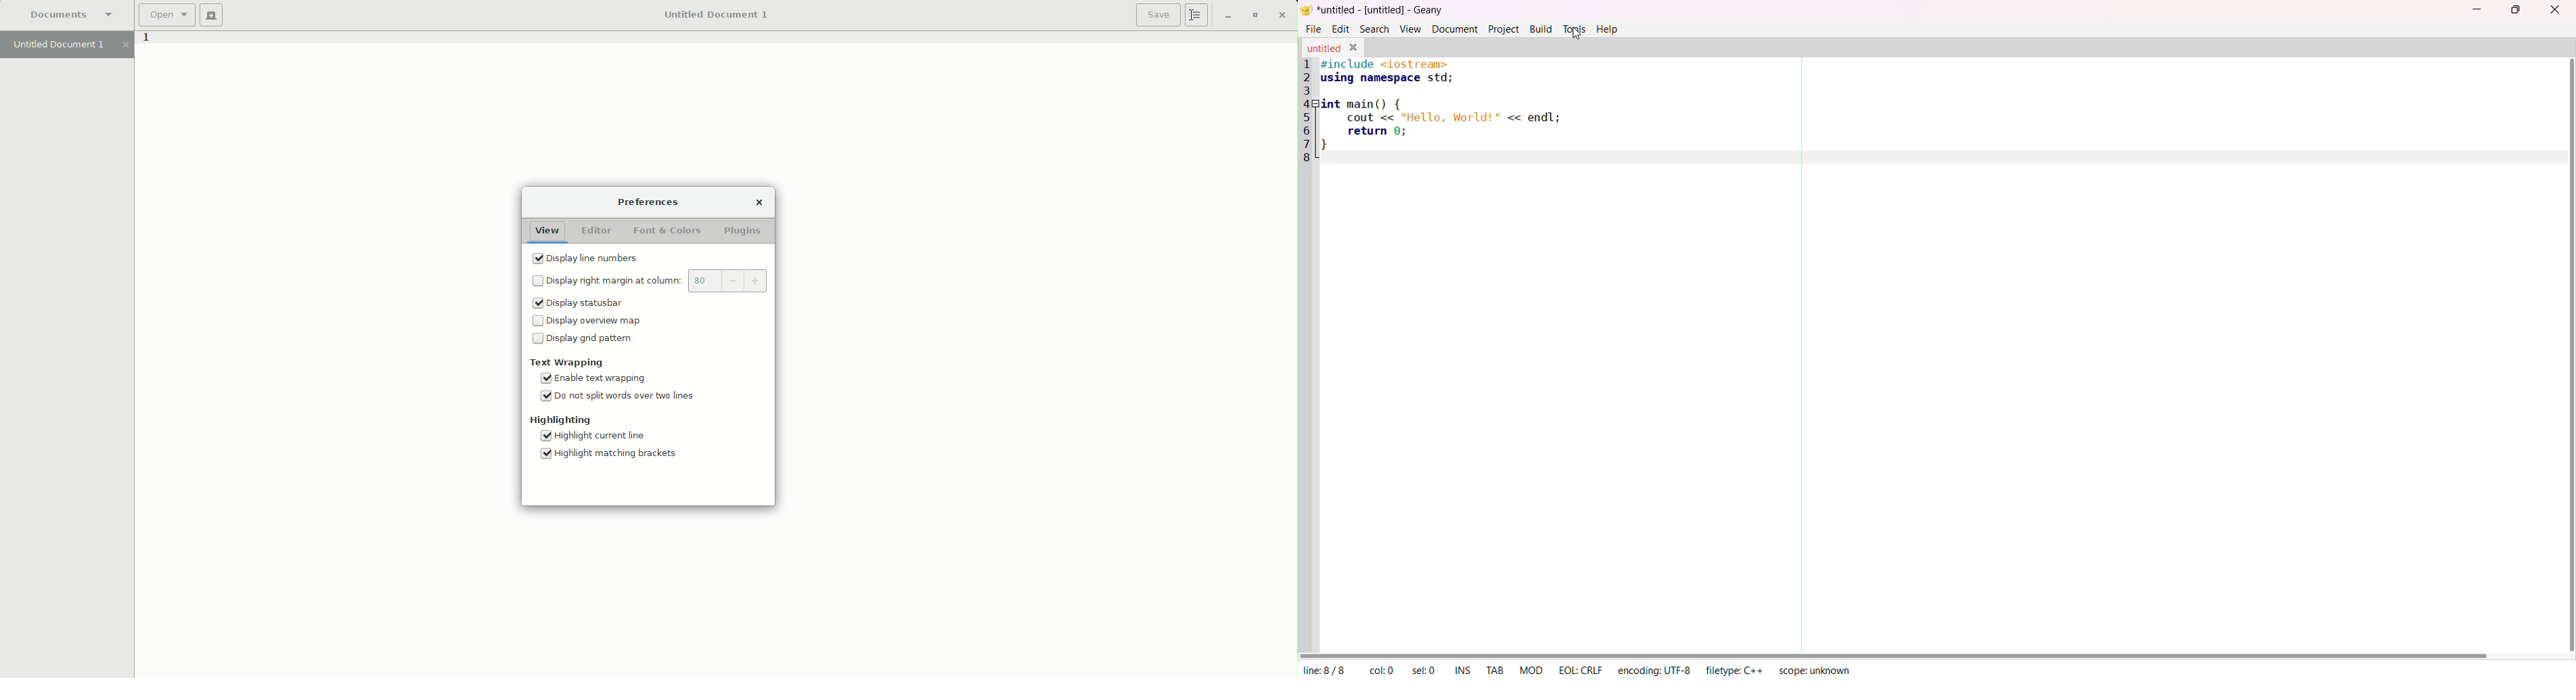  What do you see at coordinates (591, 319) in the screenshot?
I see `display Overview map` at bounding box center [591, 319].